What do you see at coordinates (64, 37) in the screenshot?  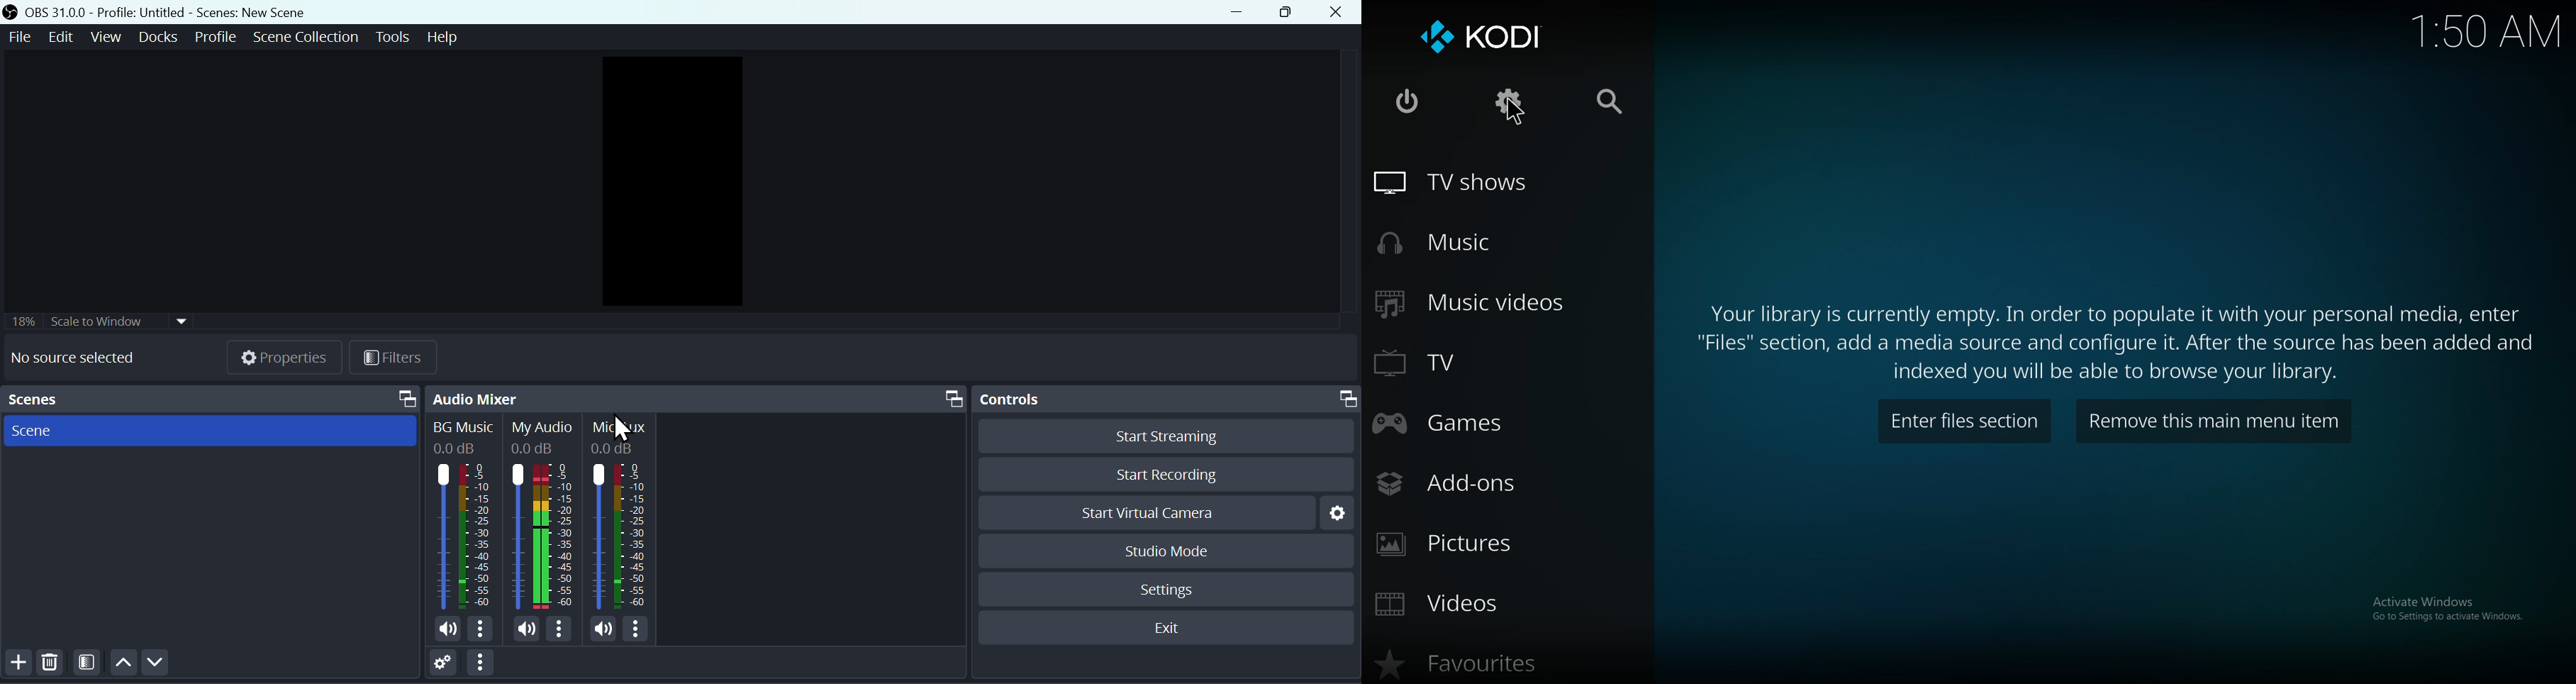 I see `Edit` at bounding box center [64, 37].